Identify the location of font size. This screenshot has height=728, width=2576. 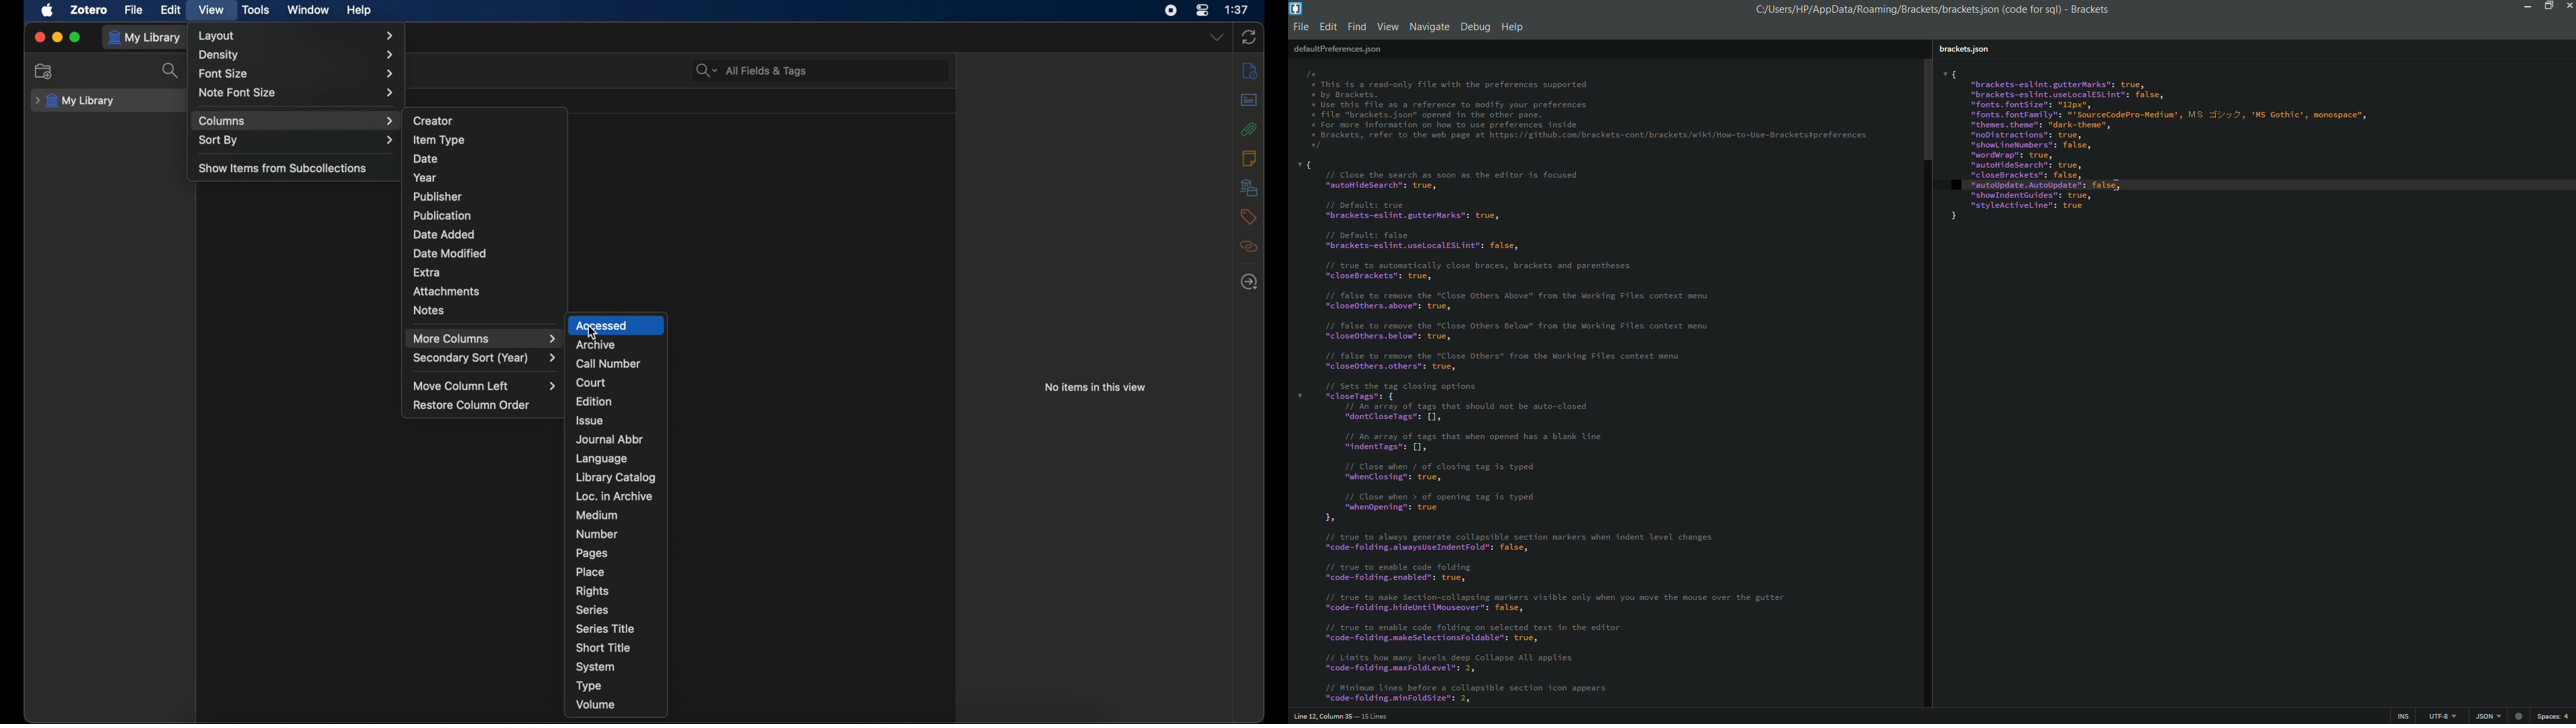
(297, 73).